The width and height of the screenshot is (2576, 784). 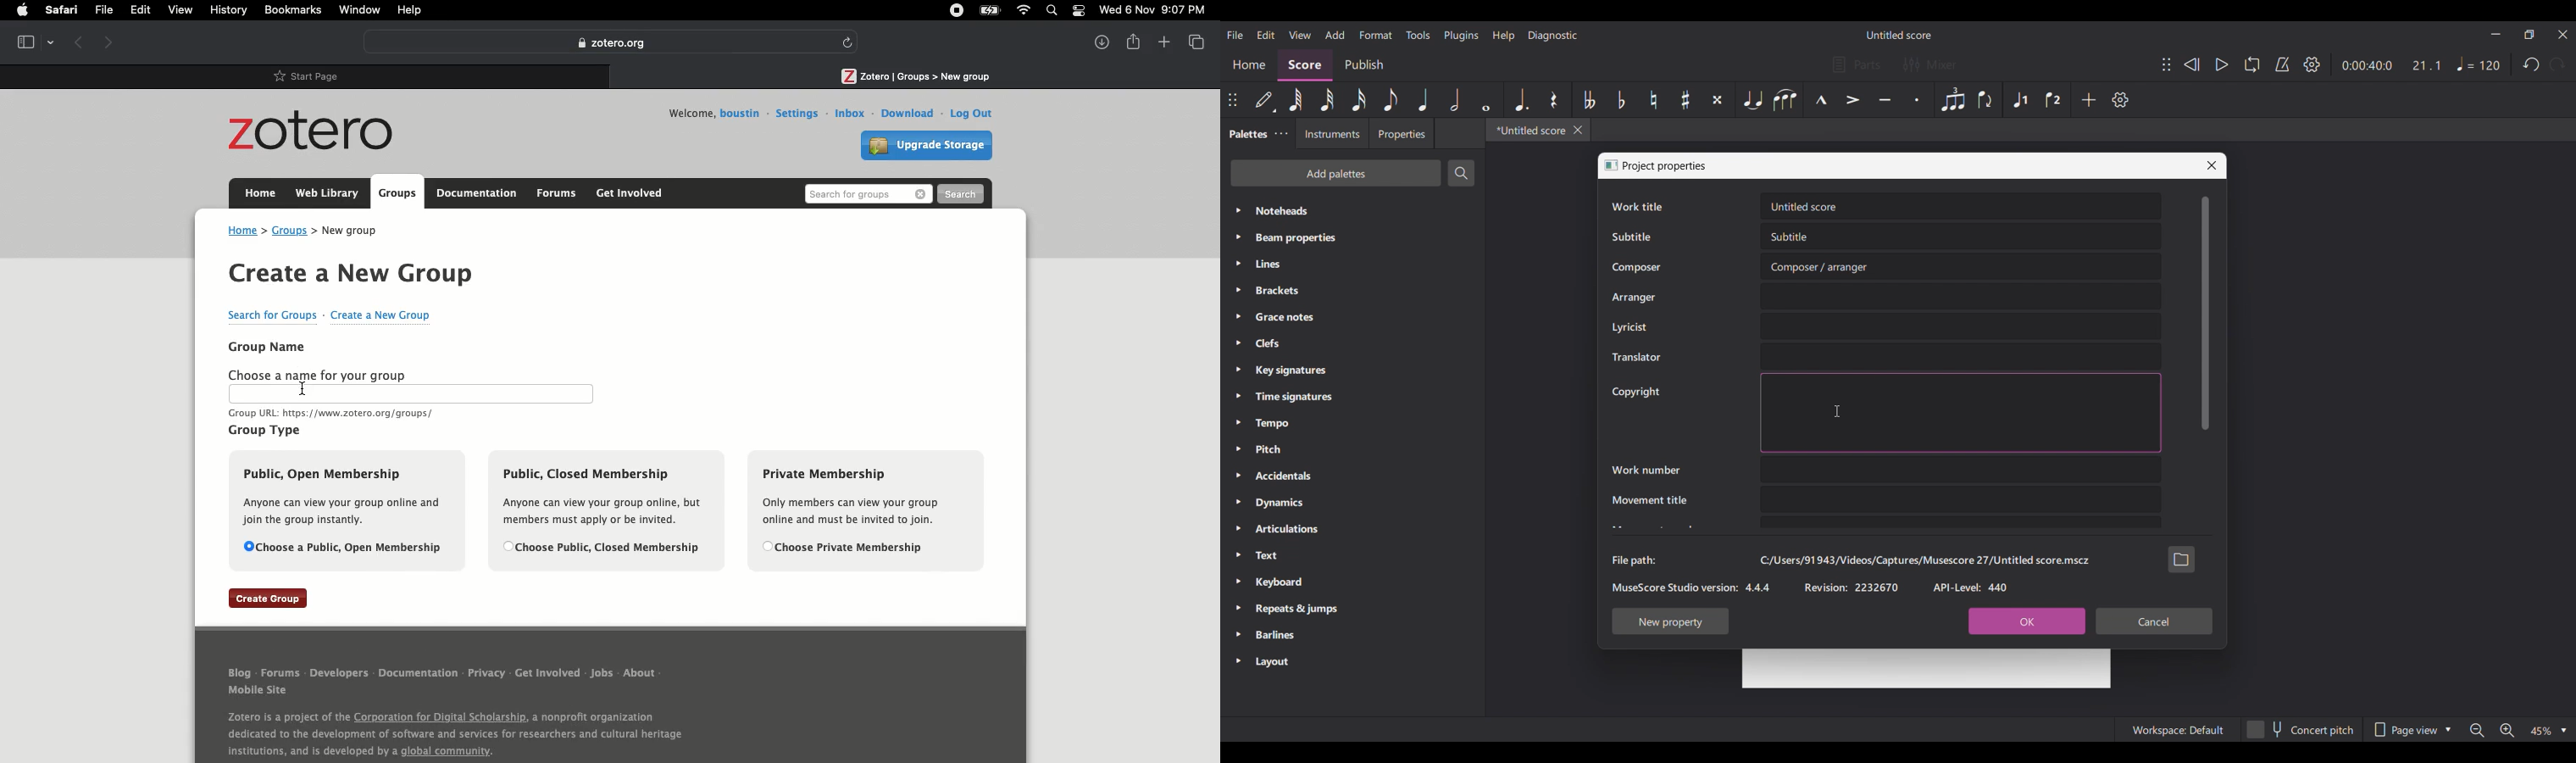 I want to click on Add menu, so click(x=1335, y=35).